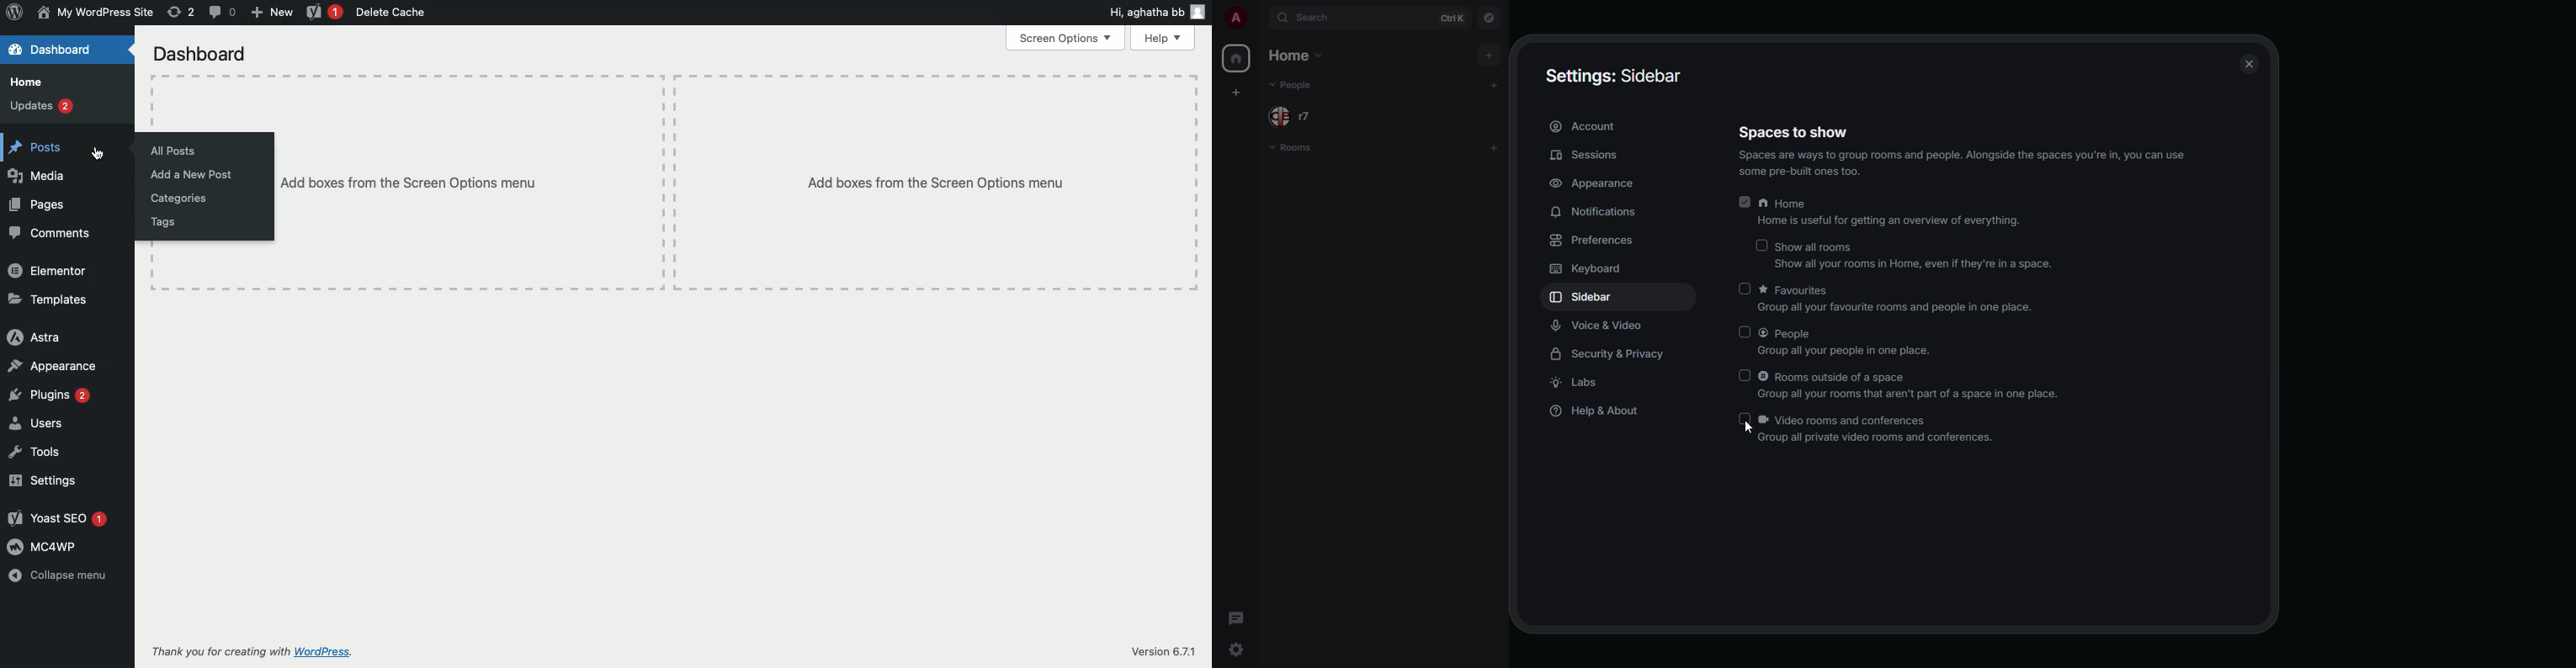 The width and height of the screenshot is (2576, 672). What do you see at coordinates (1594, 244) in the screenshot?
I see `preferences` at bounding box center [1594, 244].